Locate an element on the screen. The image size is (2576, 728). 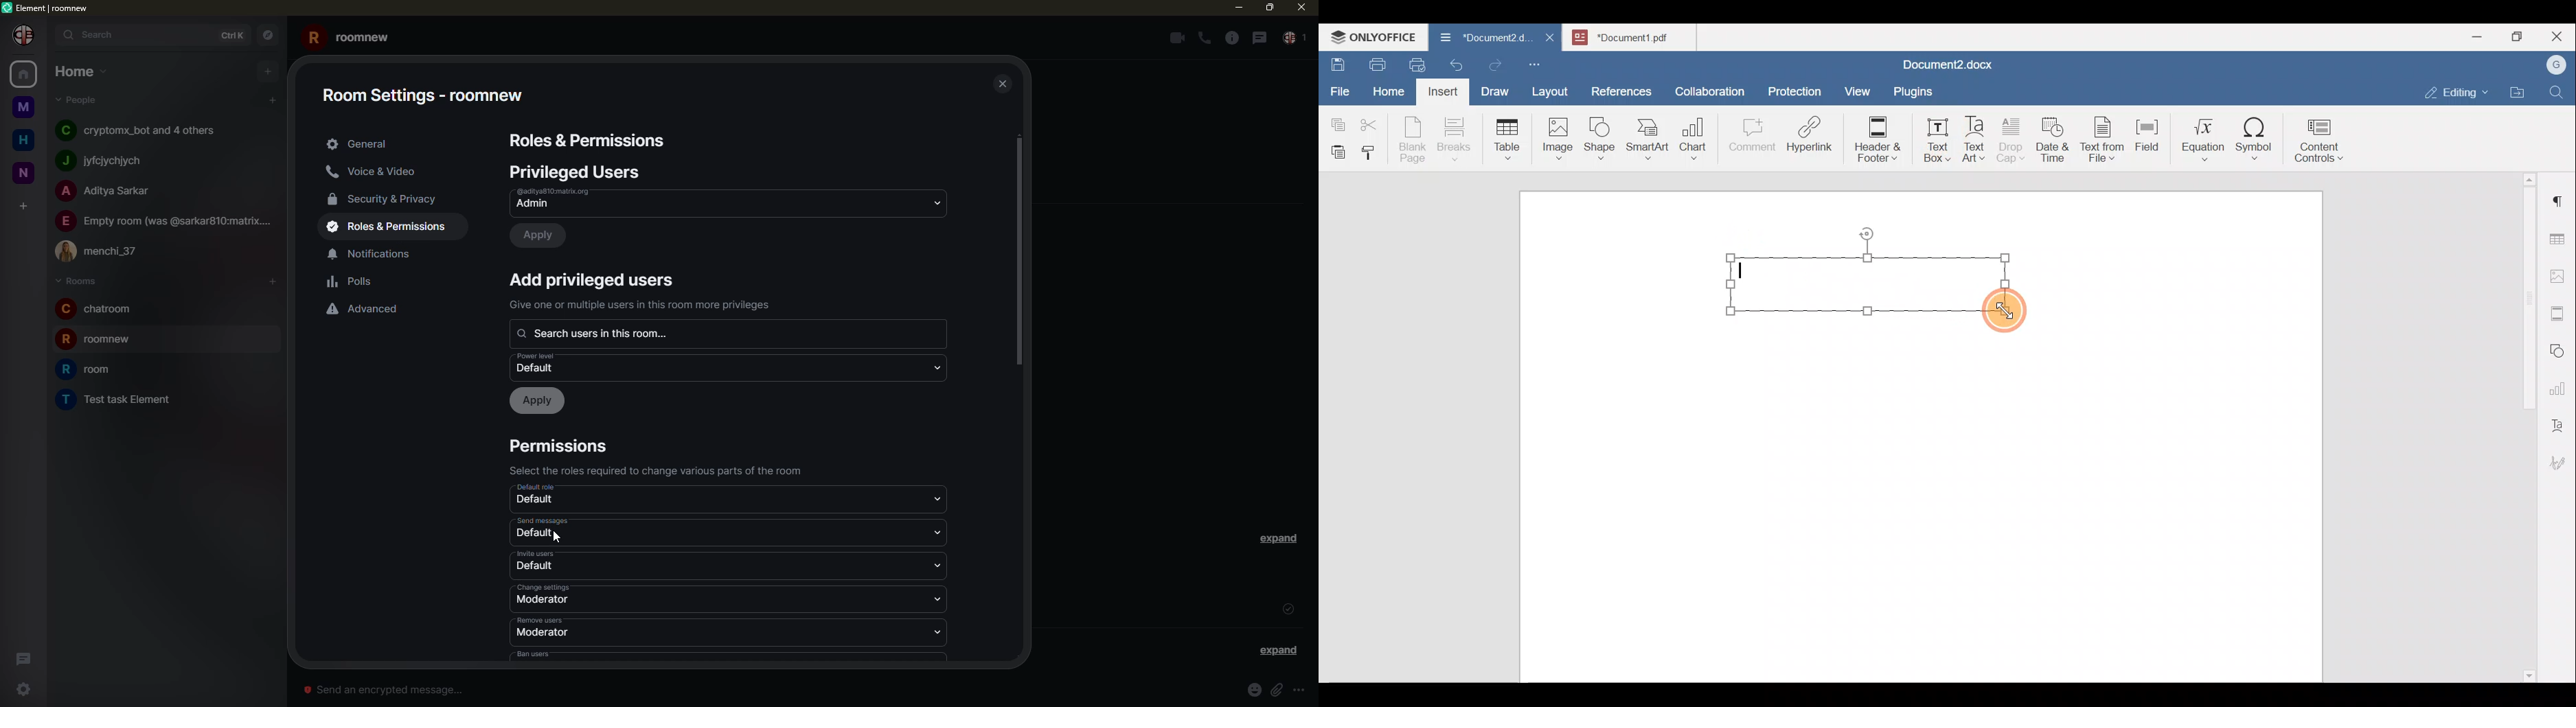
Close document is located at coordinates (1550, 39).